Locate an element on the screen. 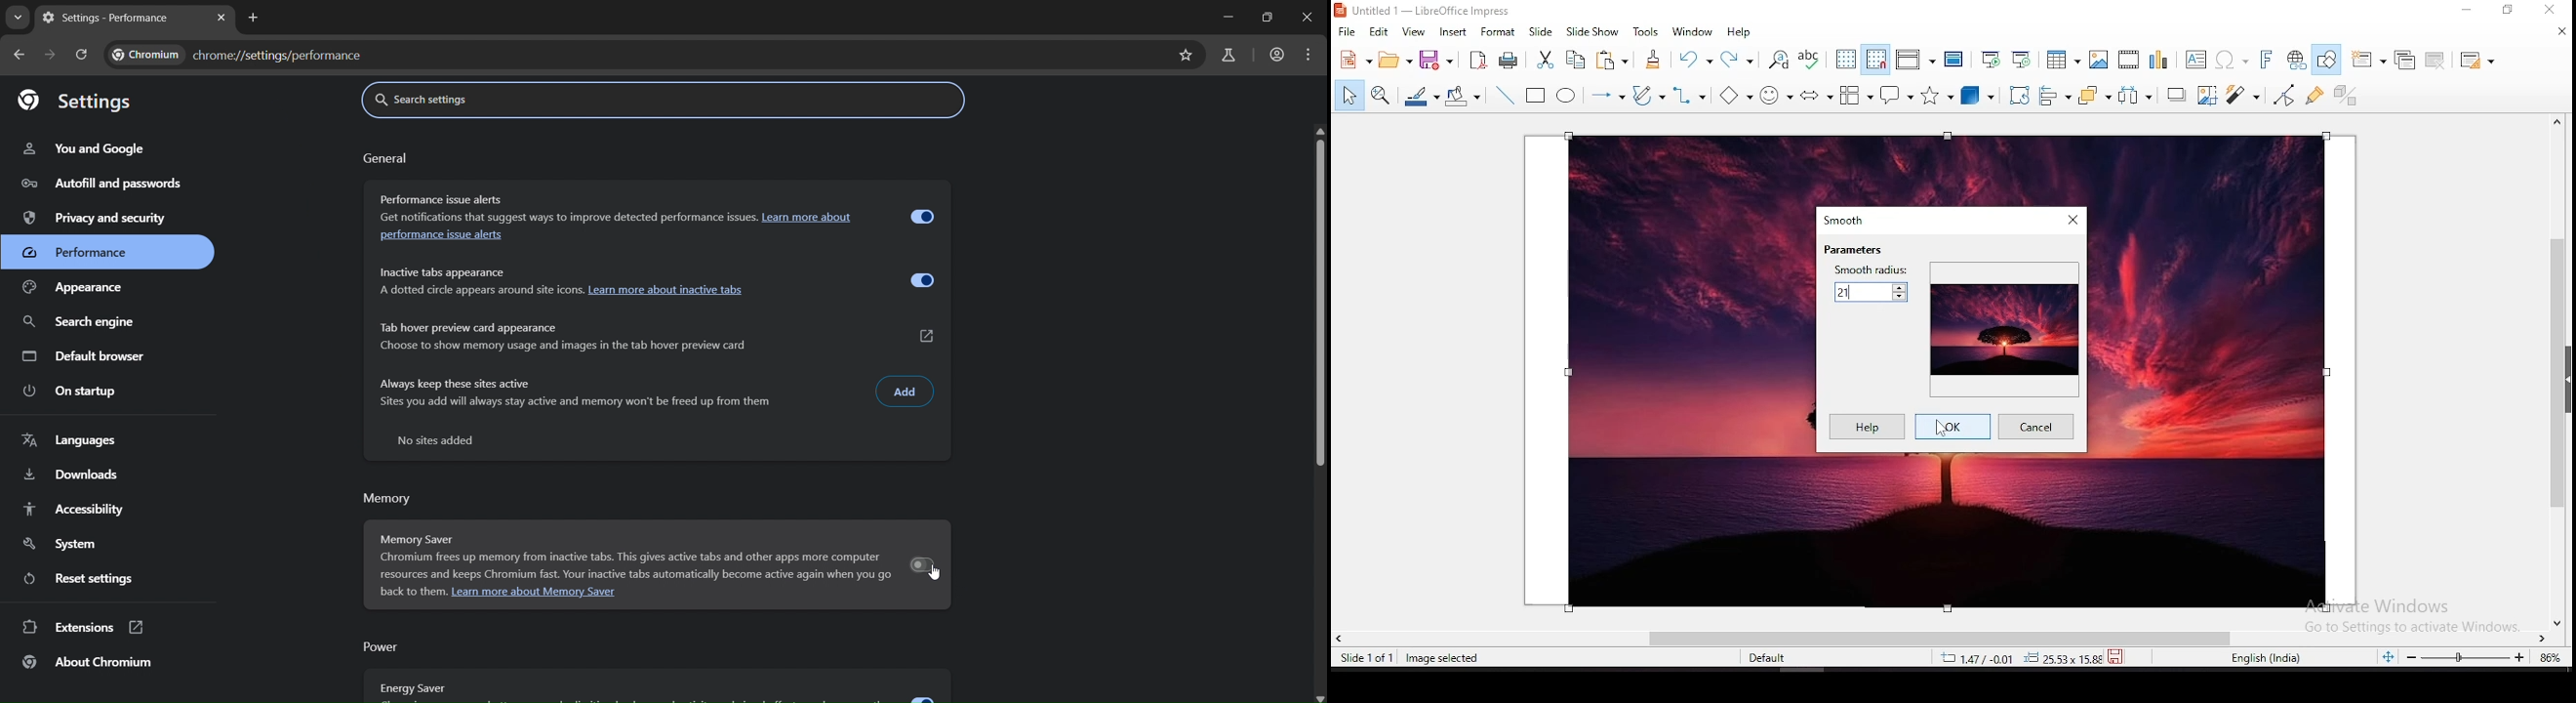 Image resolution: width=2576 pixels, height=728 pixels. Enable/Disable is located at coordinates (921, 213).